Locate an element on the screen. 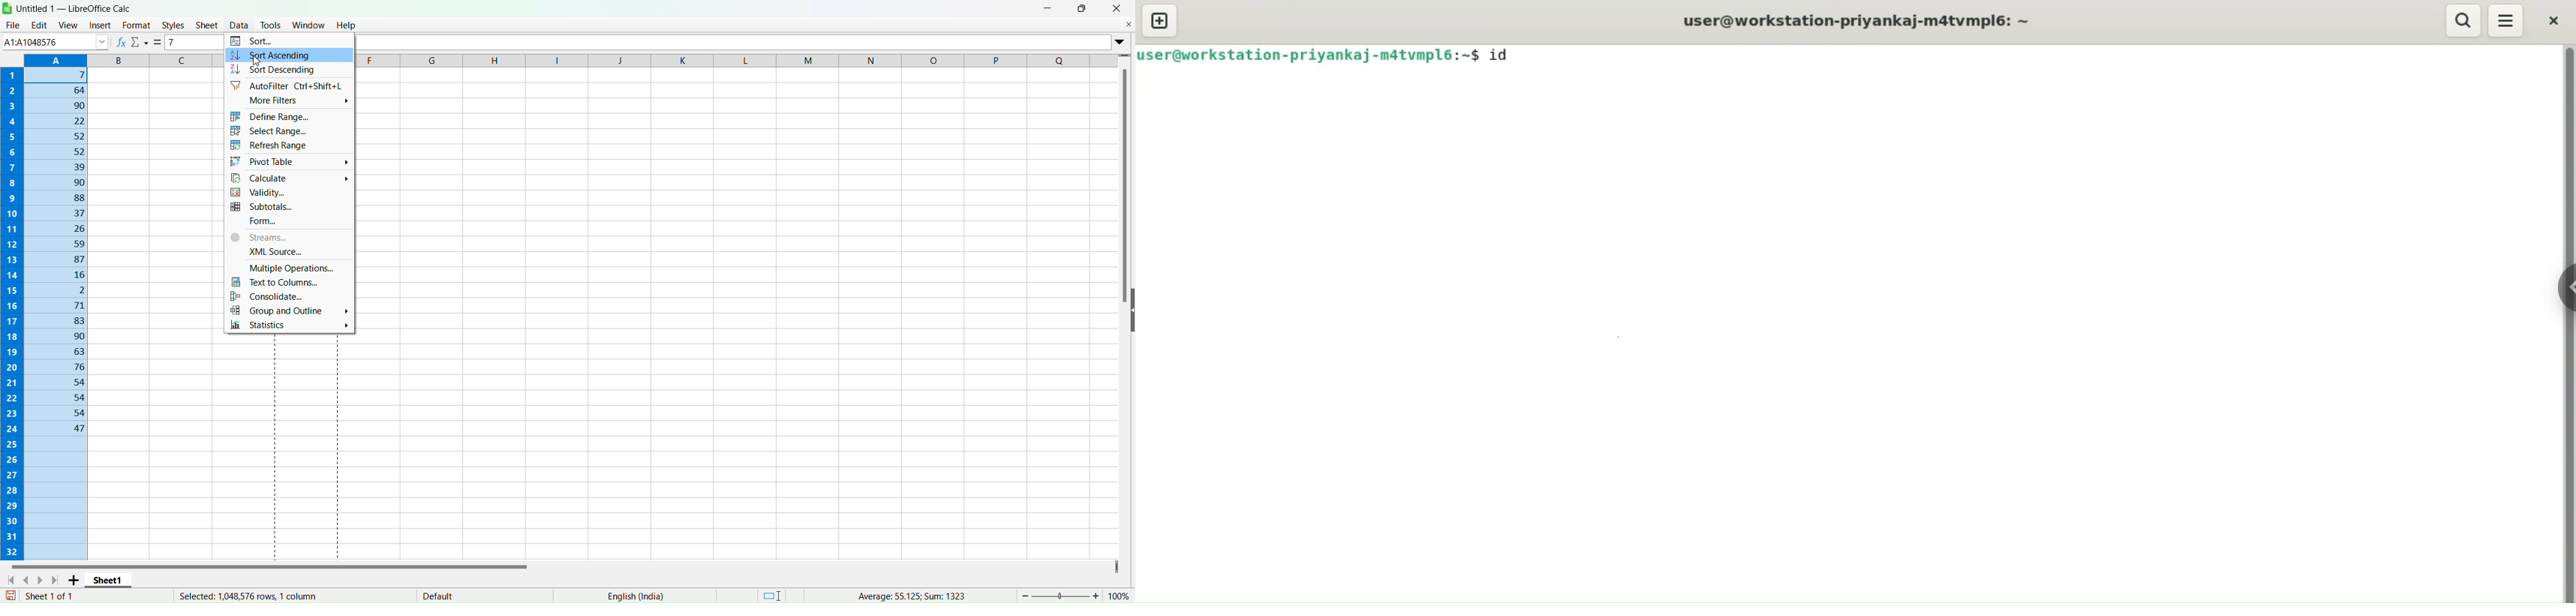 Image resolution: width=2576 pixels, height=616 pixels. Select Function is located at coordinates (141, 43).